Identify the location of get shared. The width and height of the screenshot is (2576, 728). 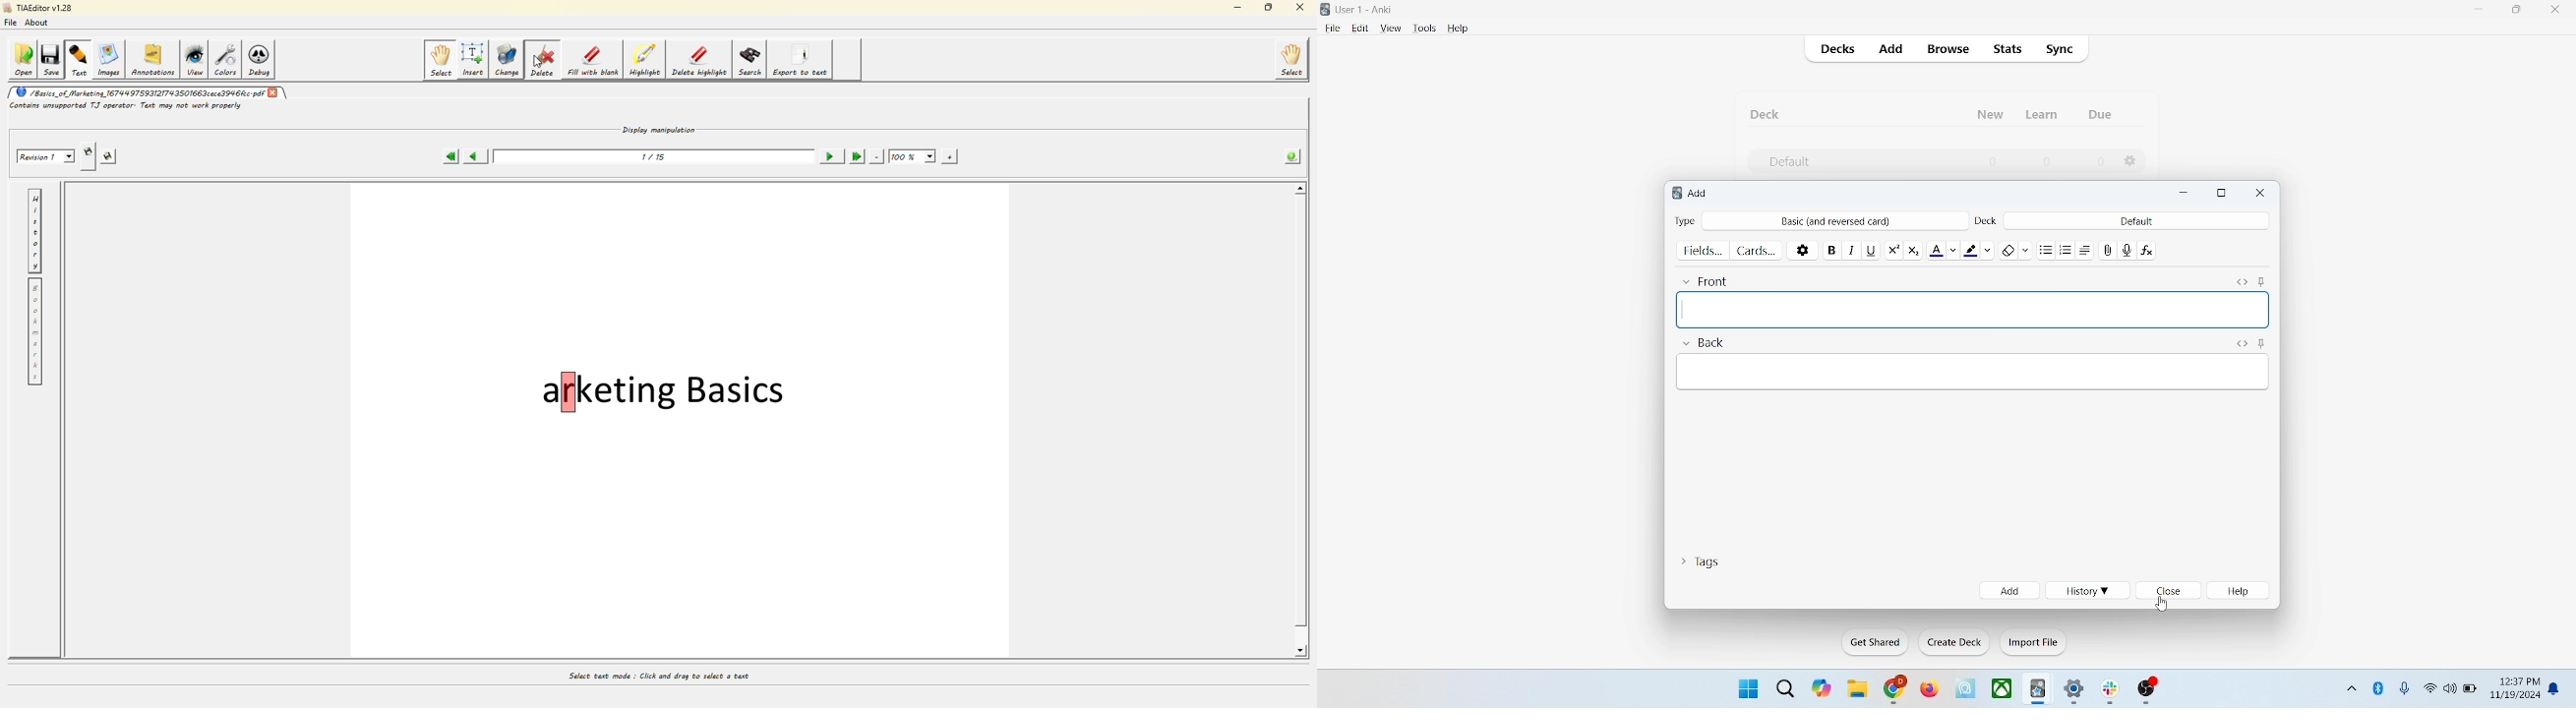
(1877, 643).